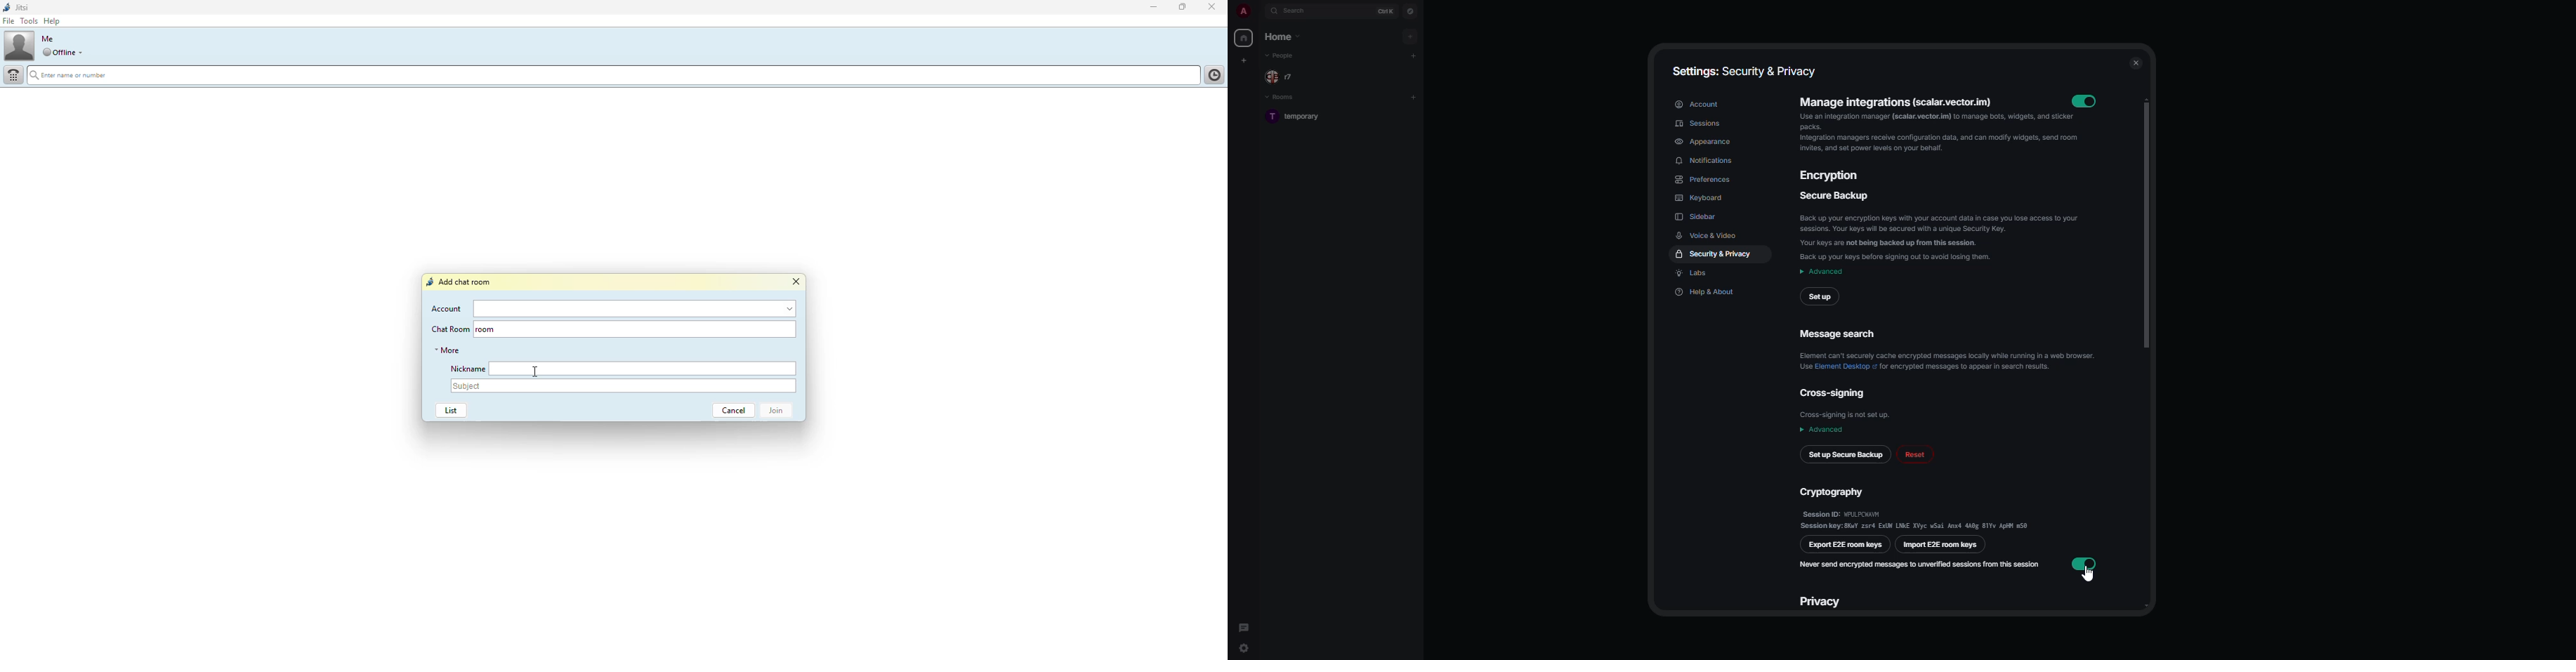  I want to click on create space, so click(1246, 60).